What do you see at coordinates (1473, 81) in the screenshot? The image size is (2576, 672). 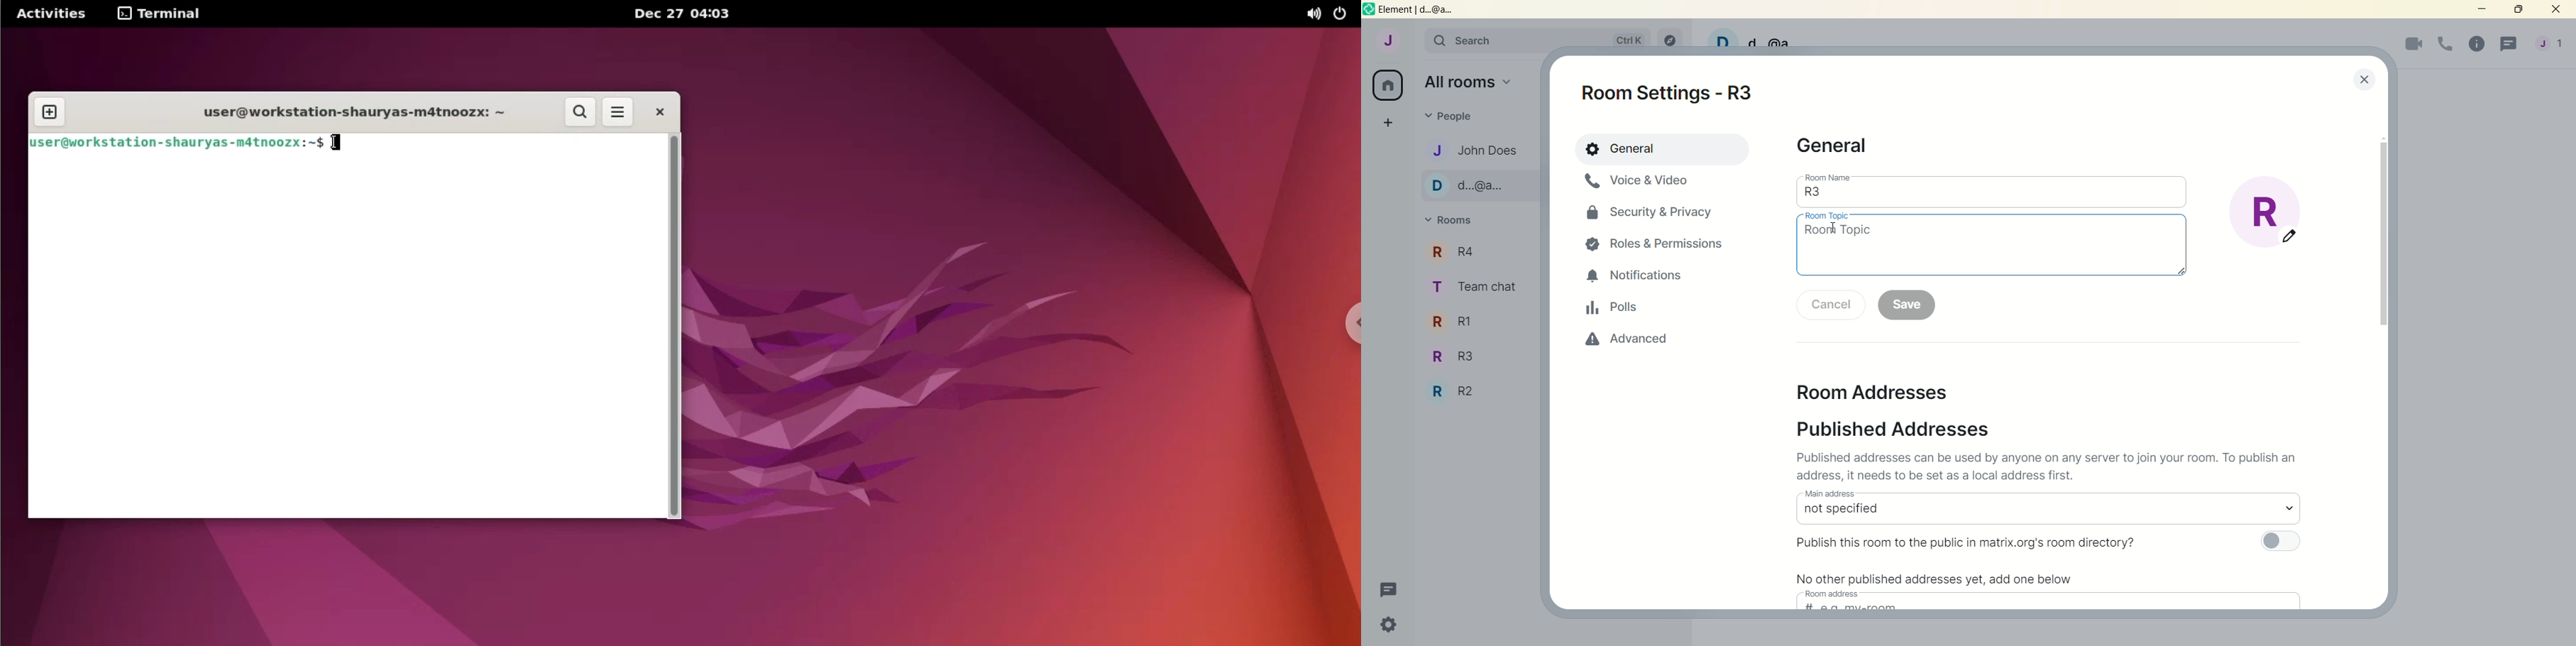 I see `all rooms` at bounding box center [1473, 81].